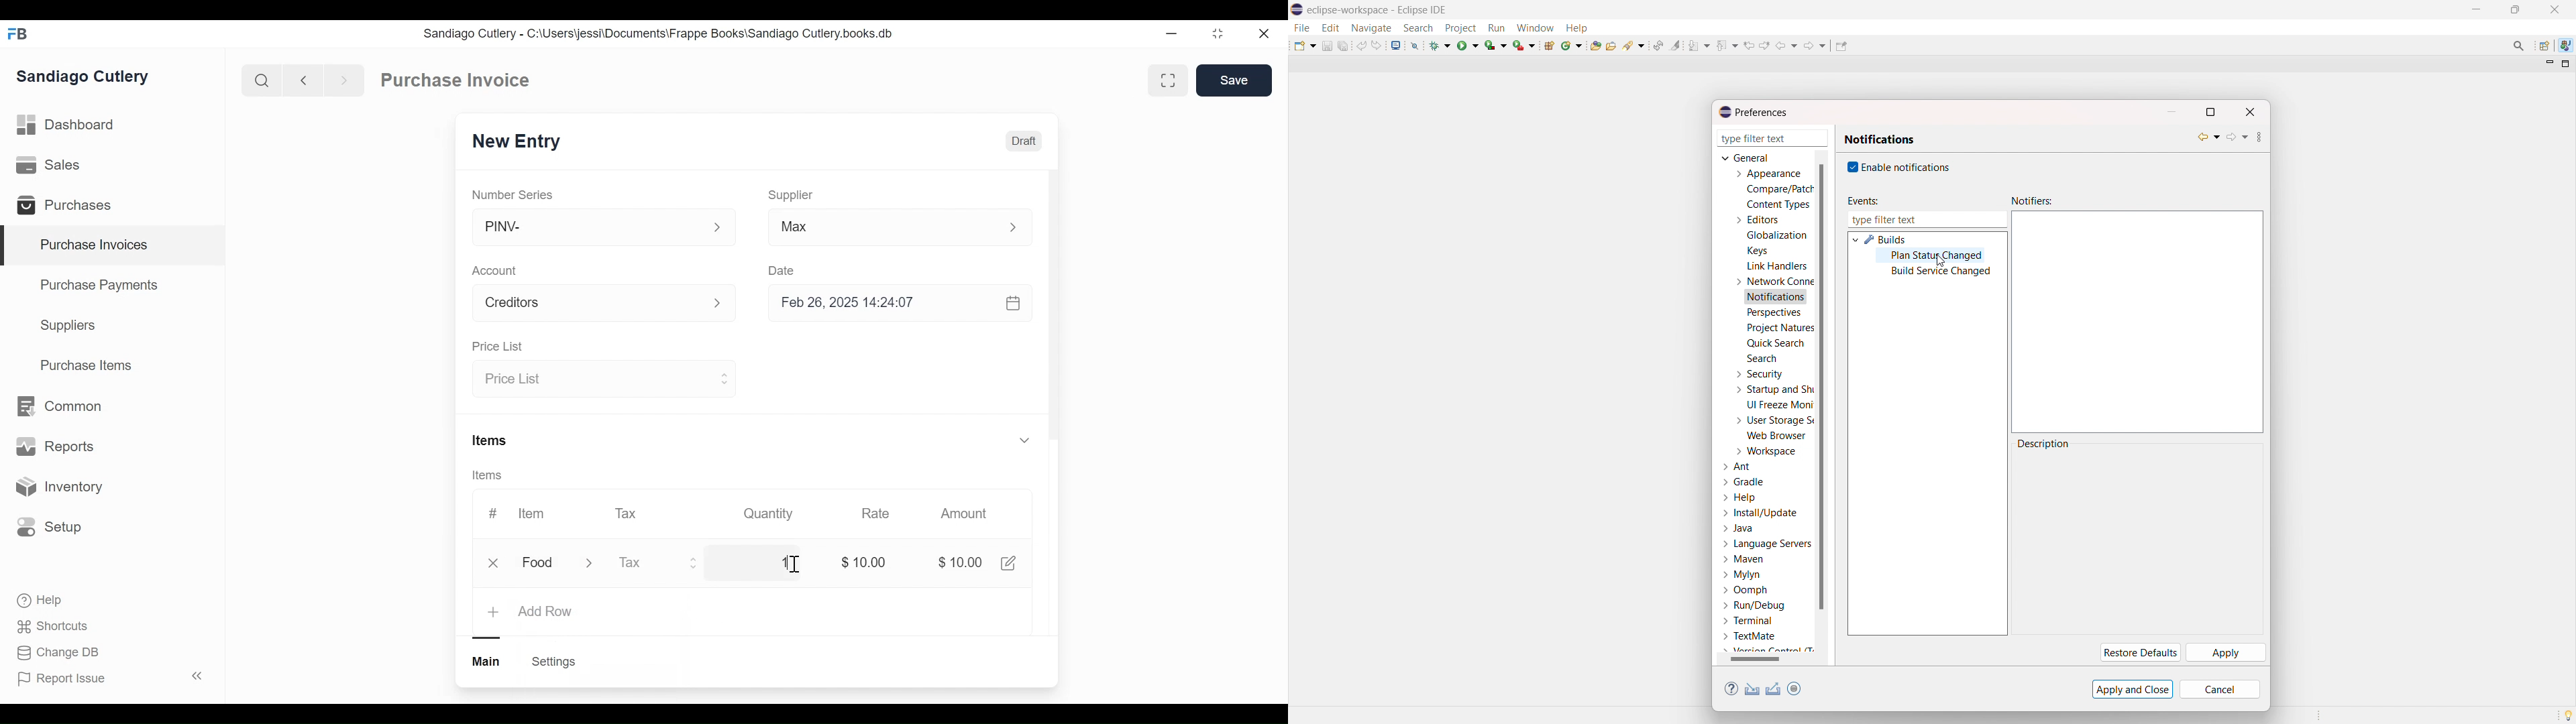 The height and width of the screenshot is (728, 2576). Describe the element at coordinates (553, 662) in the screenshot. I see `Settings` at that location.